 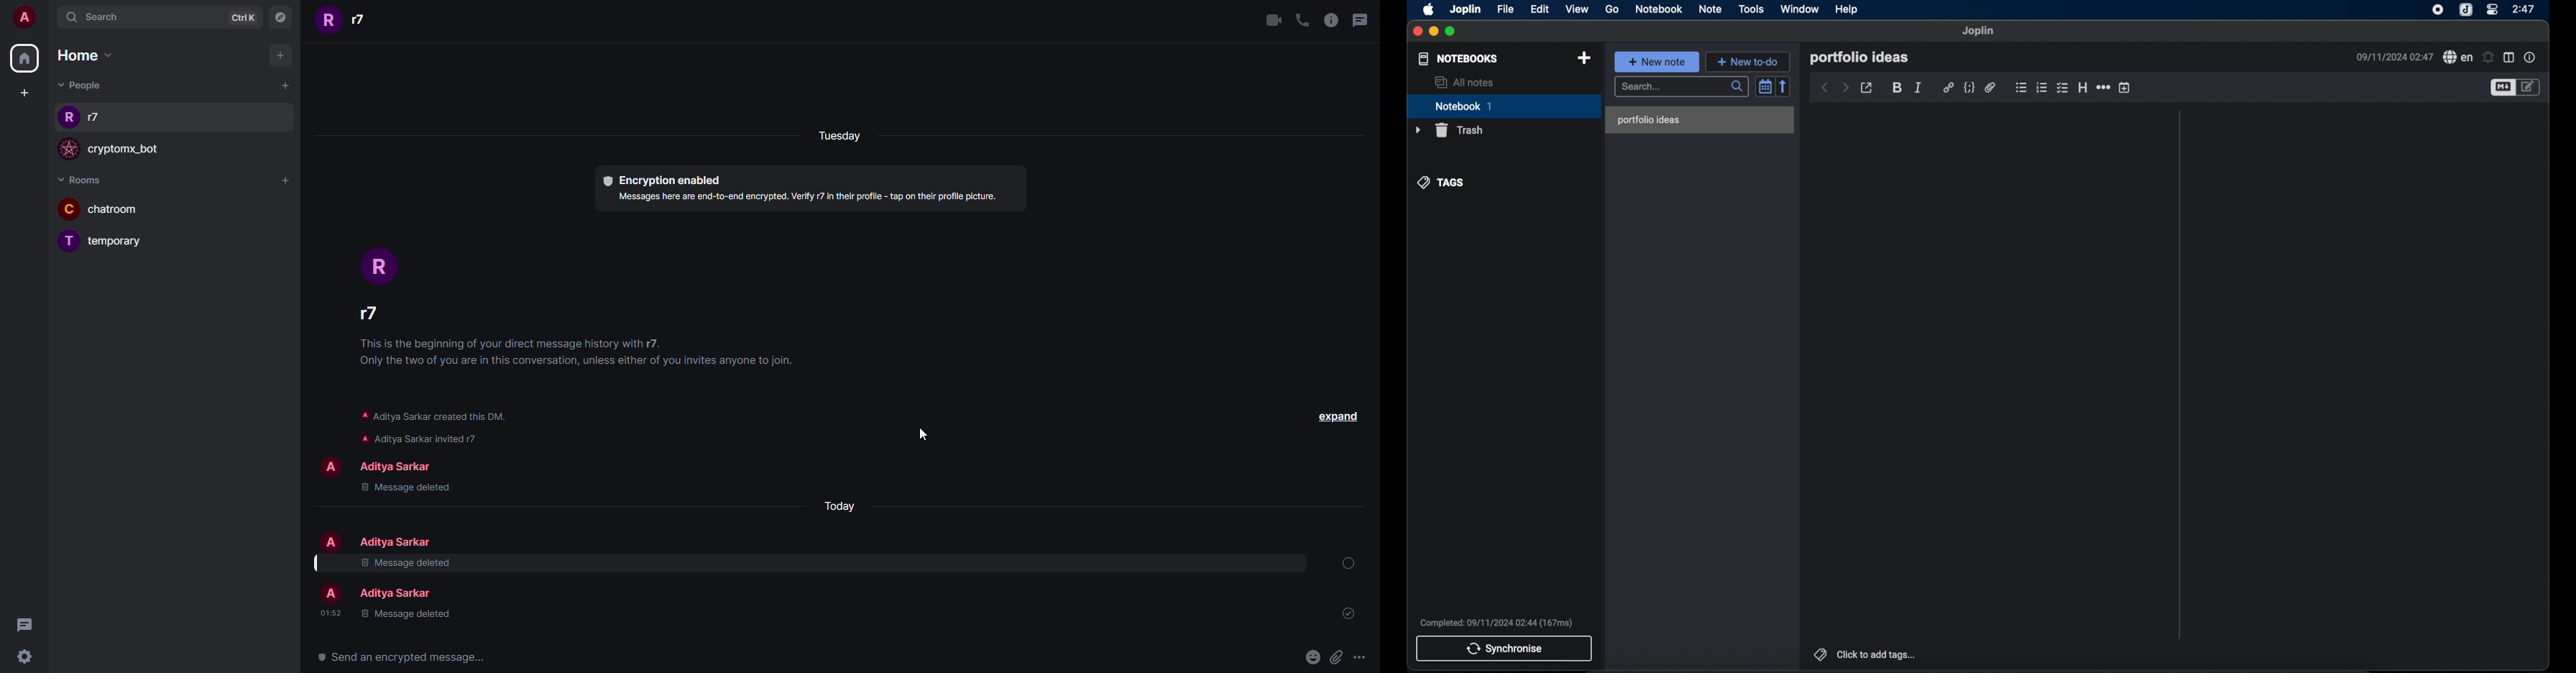 What do you see at coordinates (2531, 87) in the screenshot?
I see `toggle editor` at bounding box center [2531, 87].